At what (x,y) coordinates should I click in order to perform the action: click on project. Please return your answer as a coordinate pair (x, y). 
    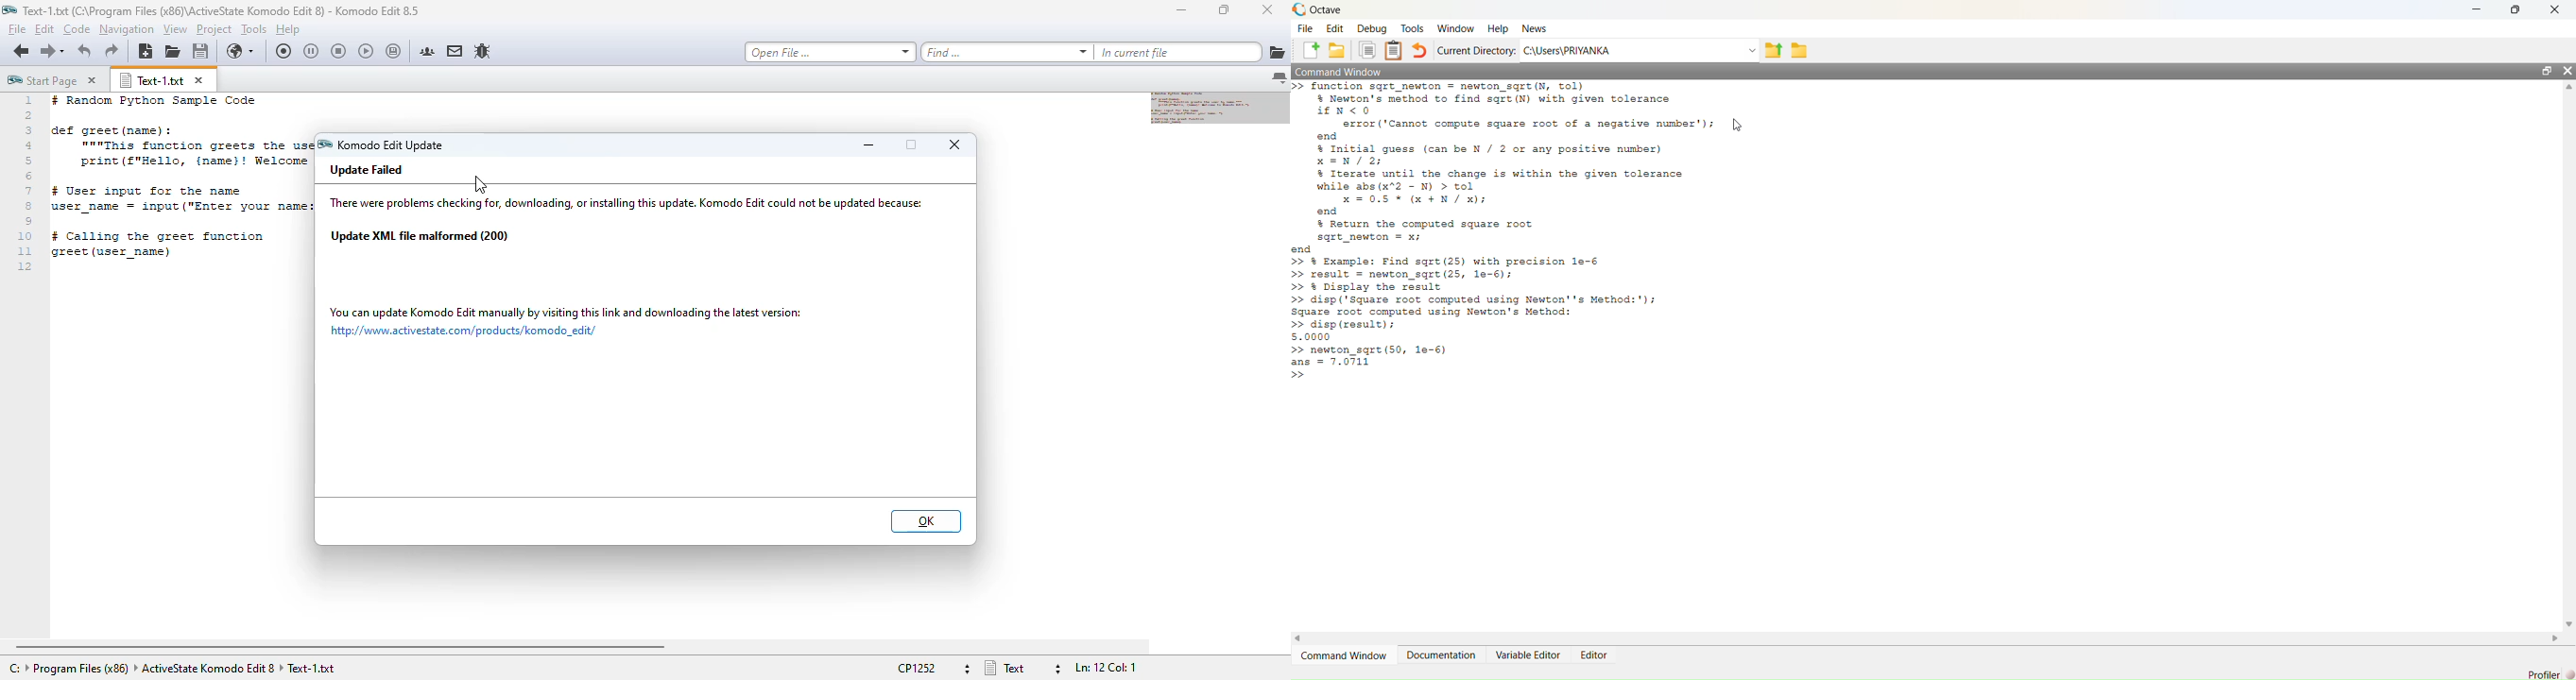
    Looking at the image, I should click on (215, 28).